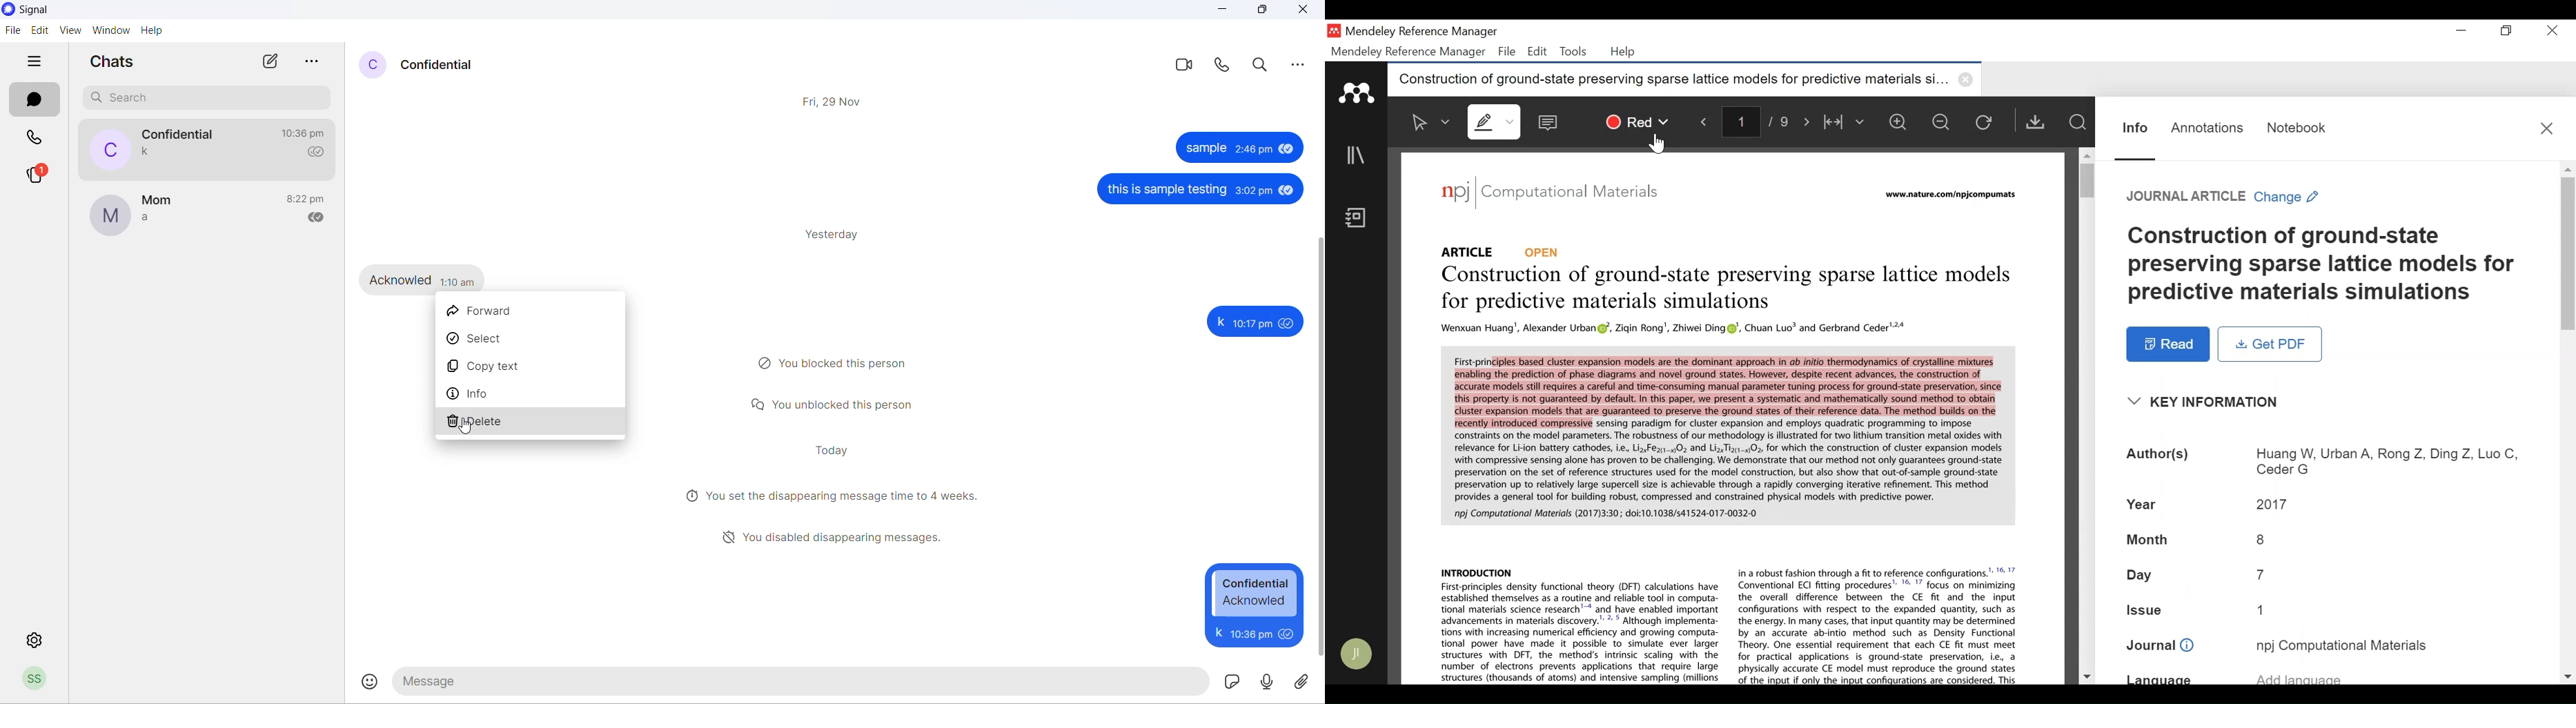 The height and width of the screenshot is (728, 2576). What do you see at coordinates (308, 199) in the screenshot?
I see `last message time` at bounding box center [308, 199].